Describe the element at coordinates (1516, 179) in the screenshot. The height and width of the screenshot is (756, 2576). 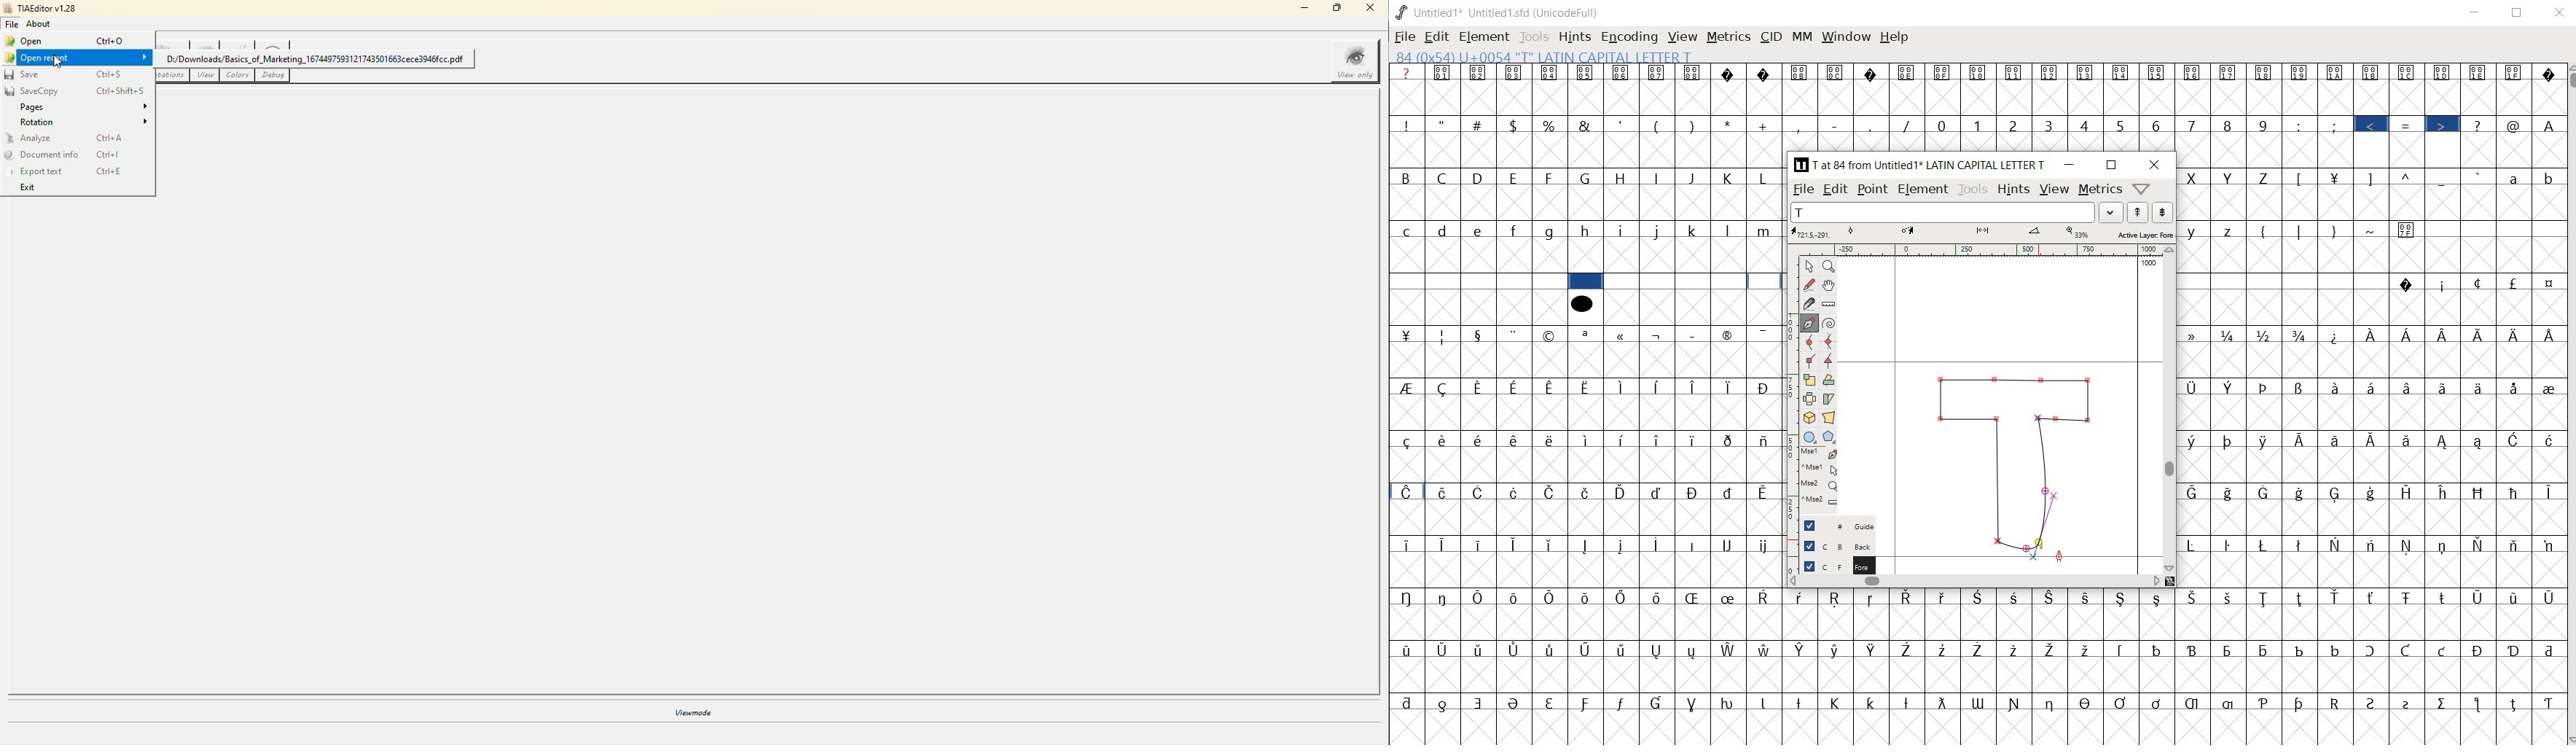
I see `E` at that location.